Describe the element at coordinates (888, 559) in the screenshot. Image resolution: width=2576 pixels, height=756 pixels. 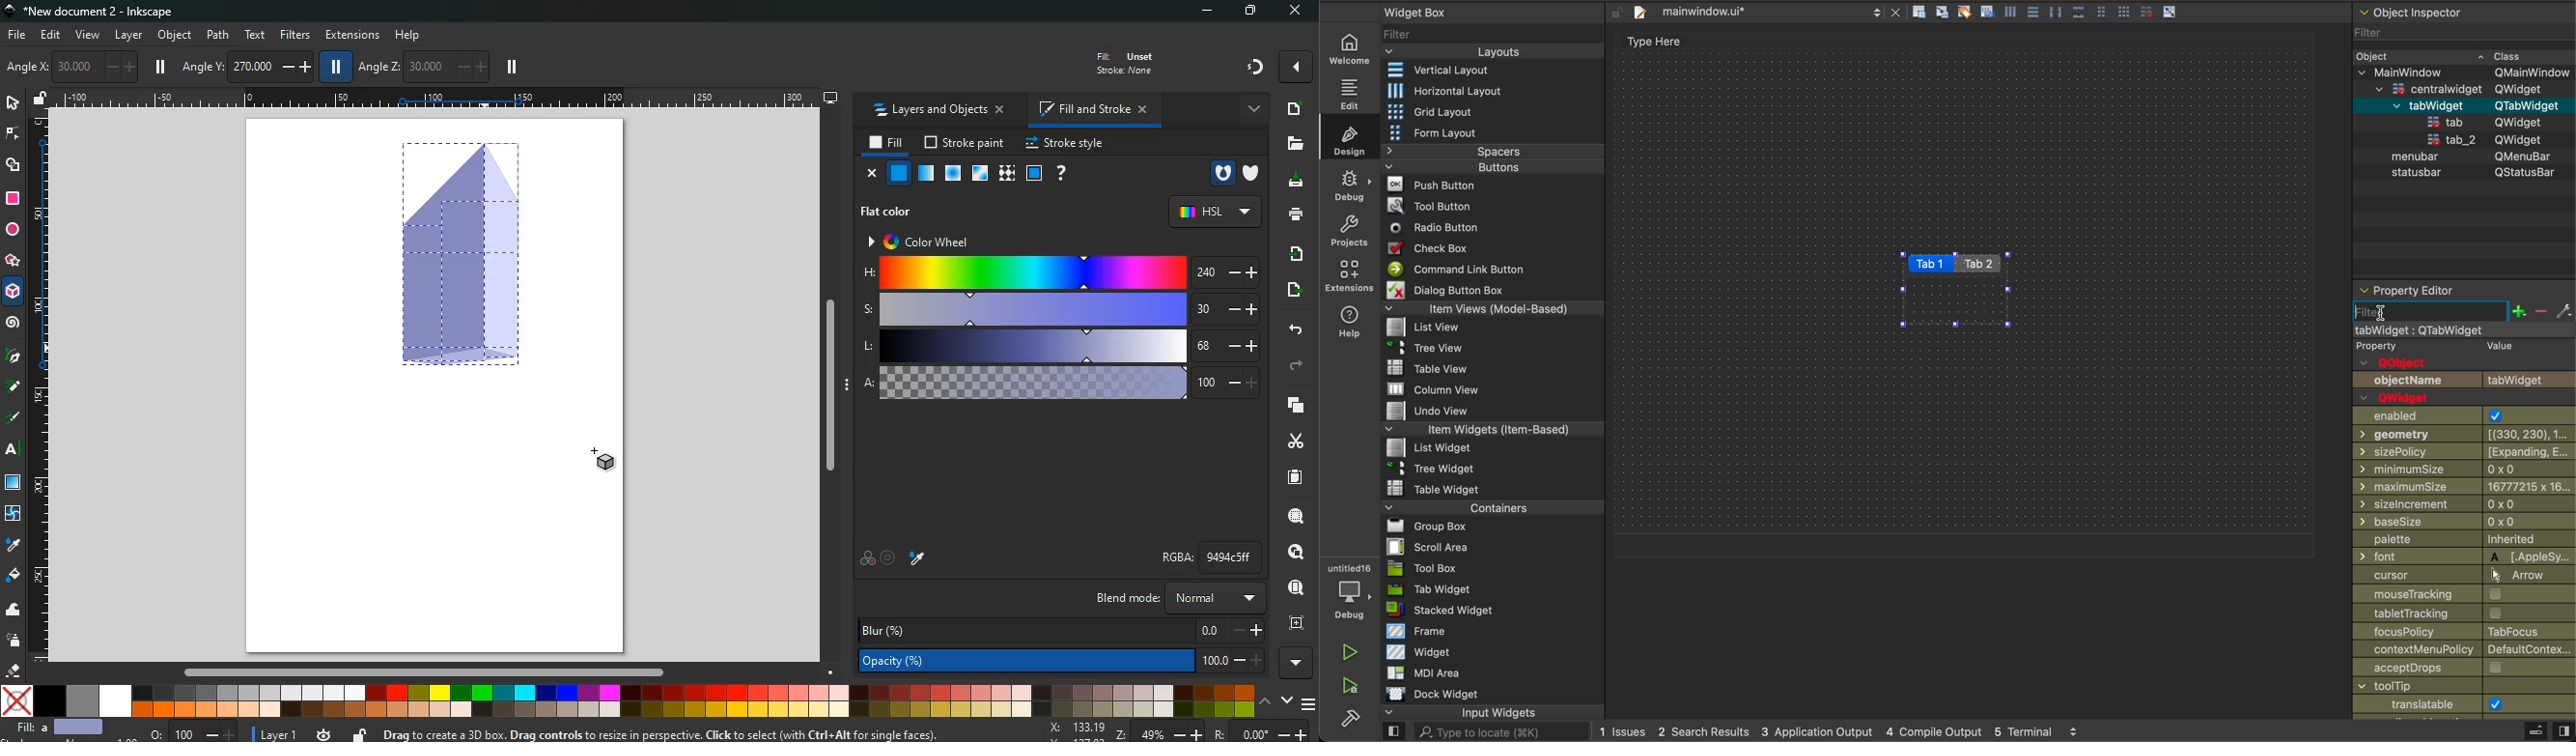
I see `aim` at that location.